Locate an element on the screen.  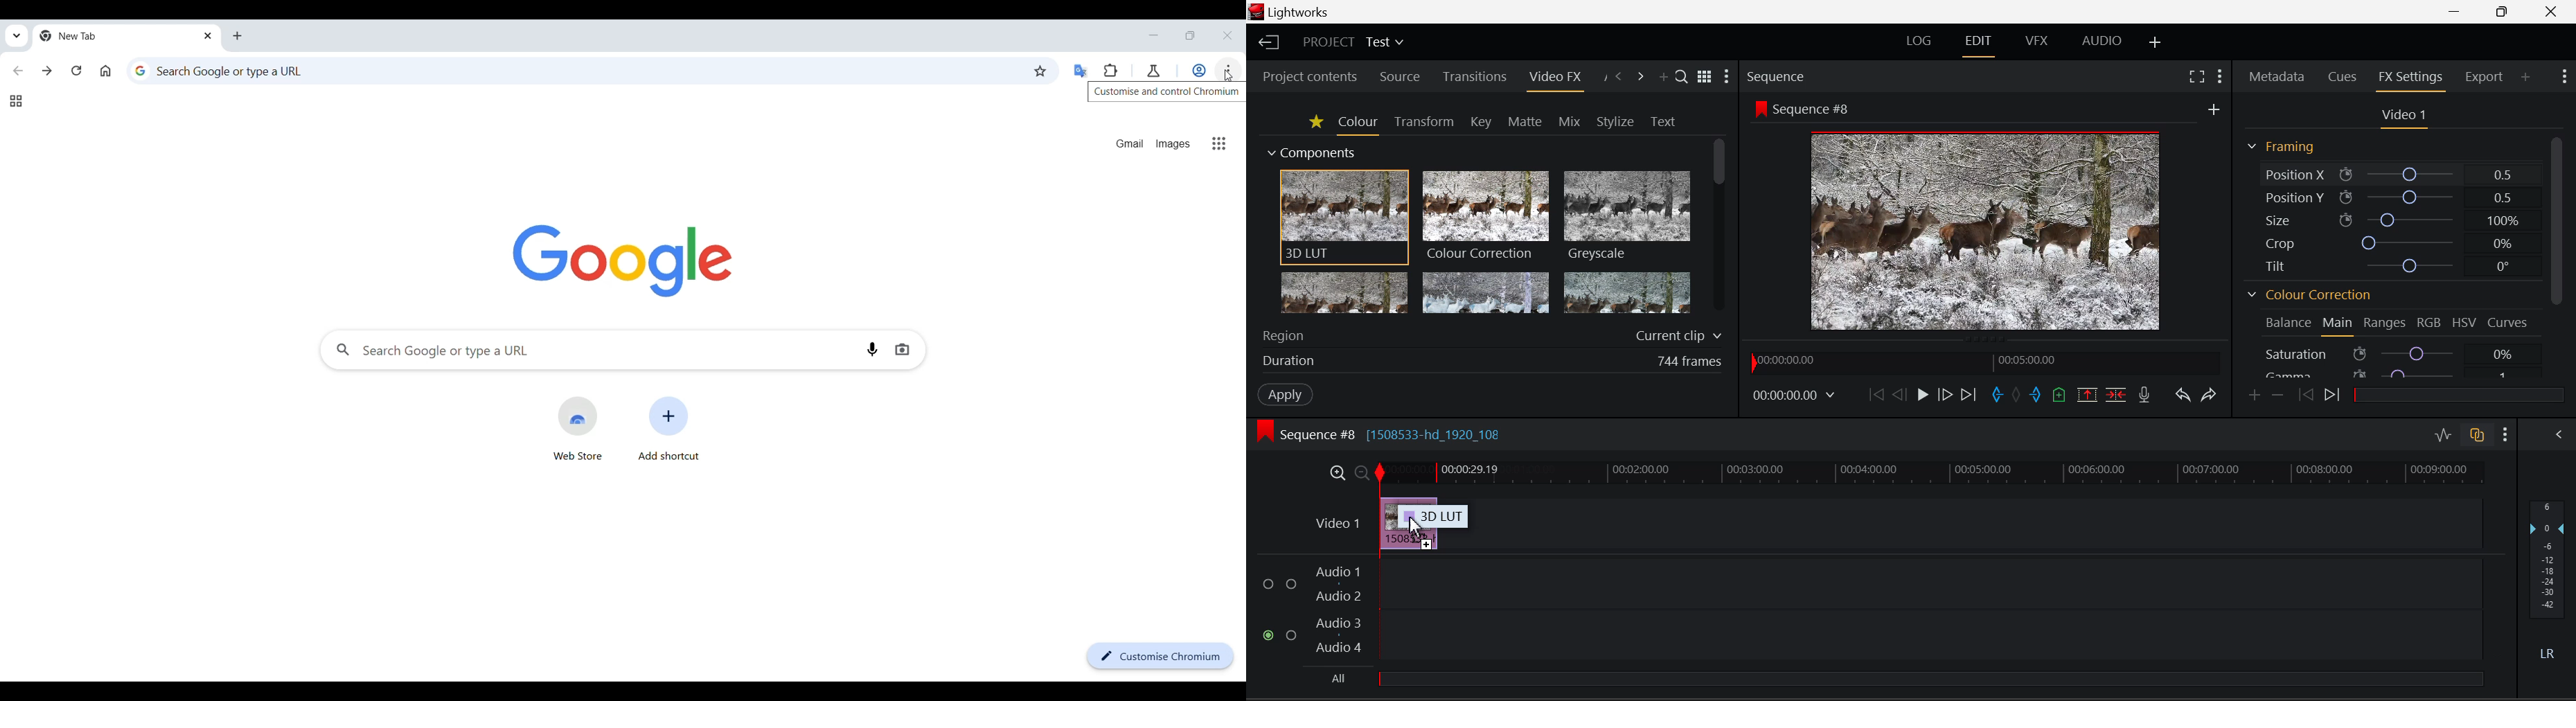
Back to Homepage is located at coordinates (1265, 42).